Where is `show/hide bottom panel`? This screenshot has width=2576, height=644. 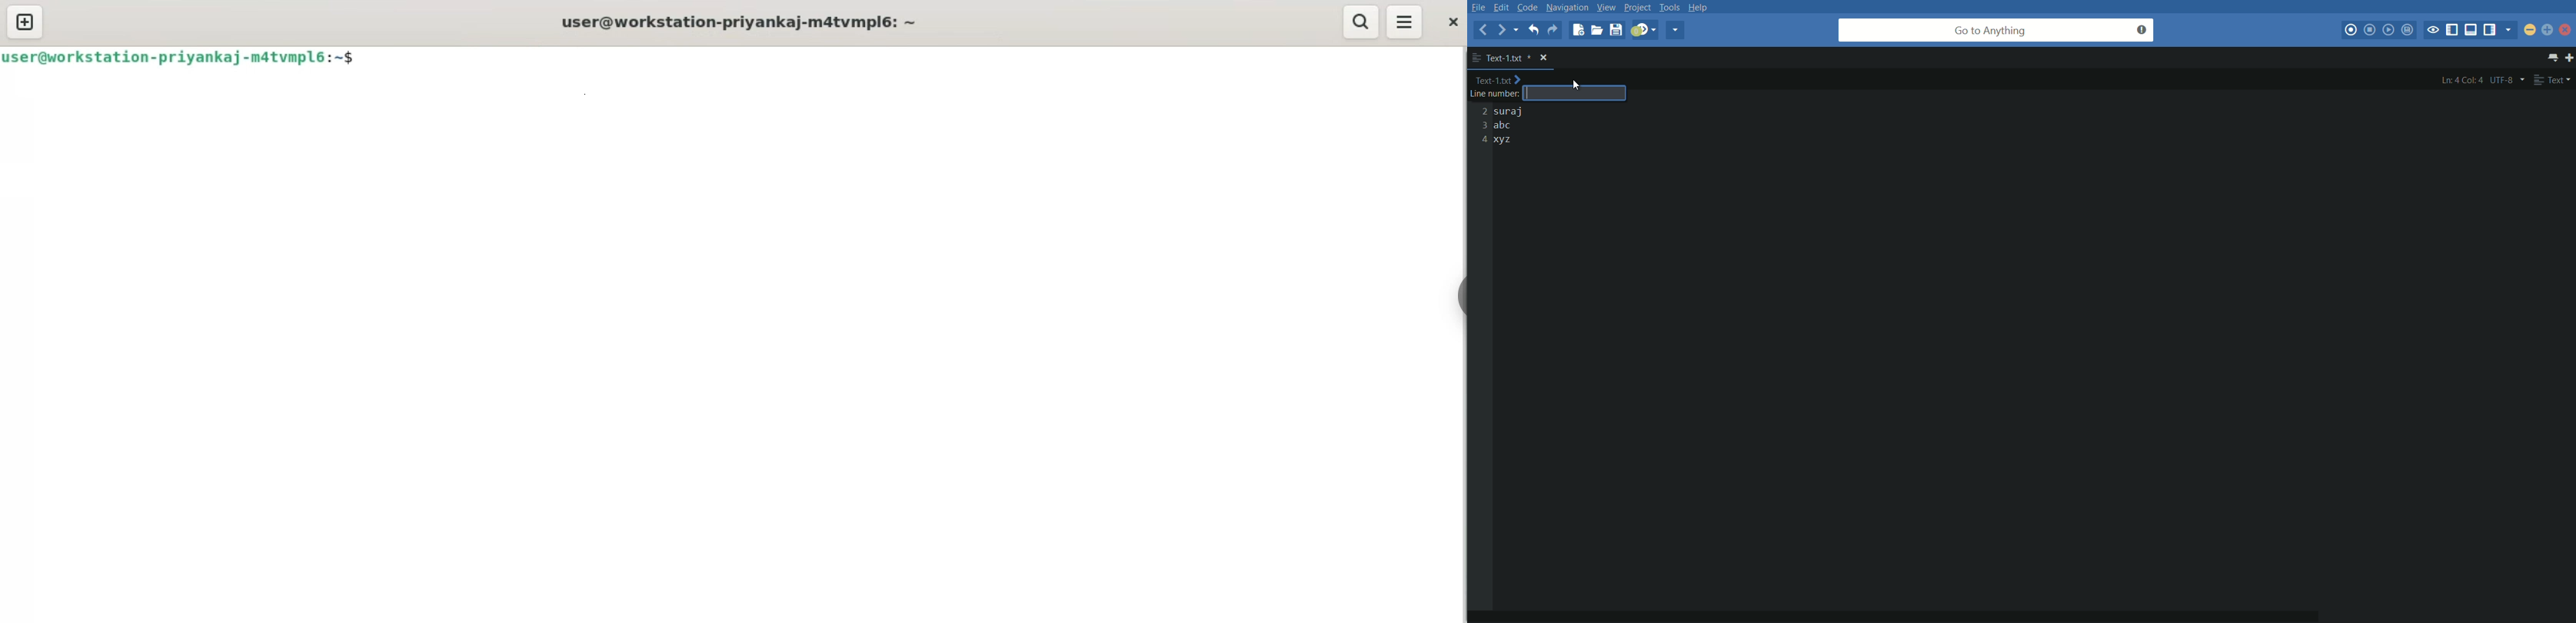 show/hide bottom panel is located at coordinates (2472, 30).